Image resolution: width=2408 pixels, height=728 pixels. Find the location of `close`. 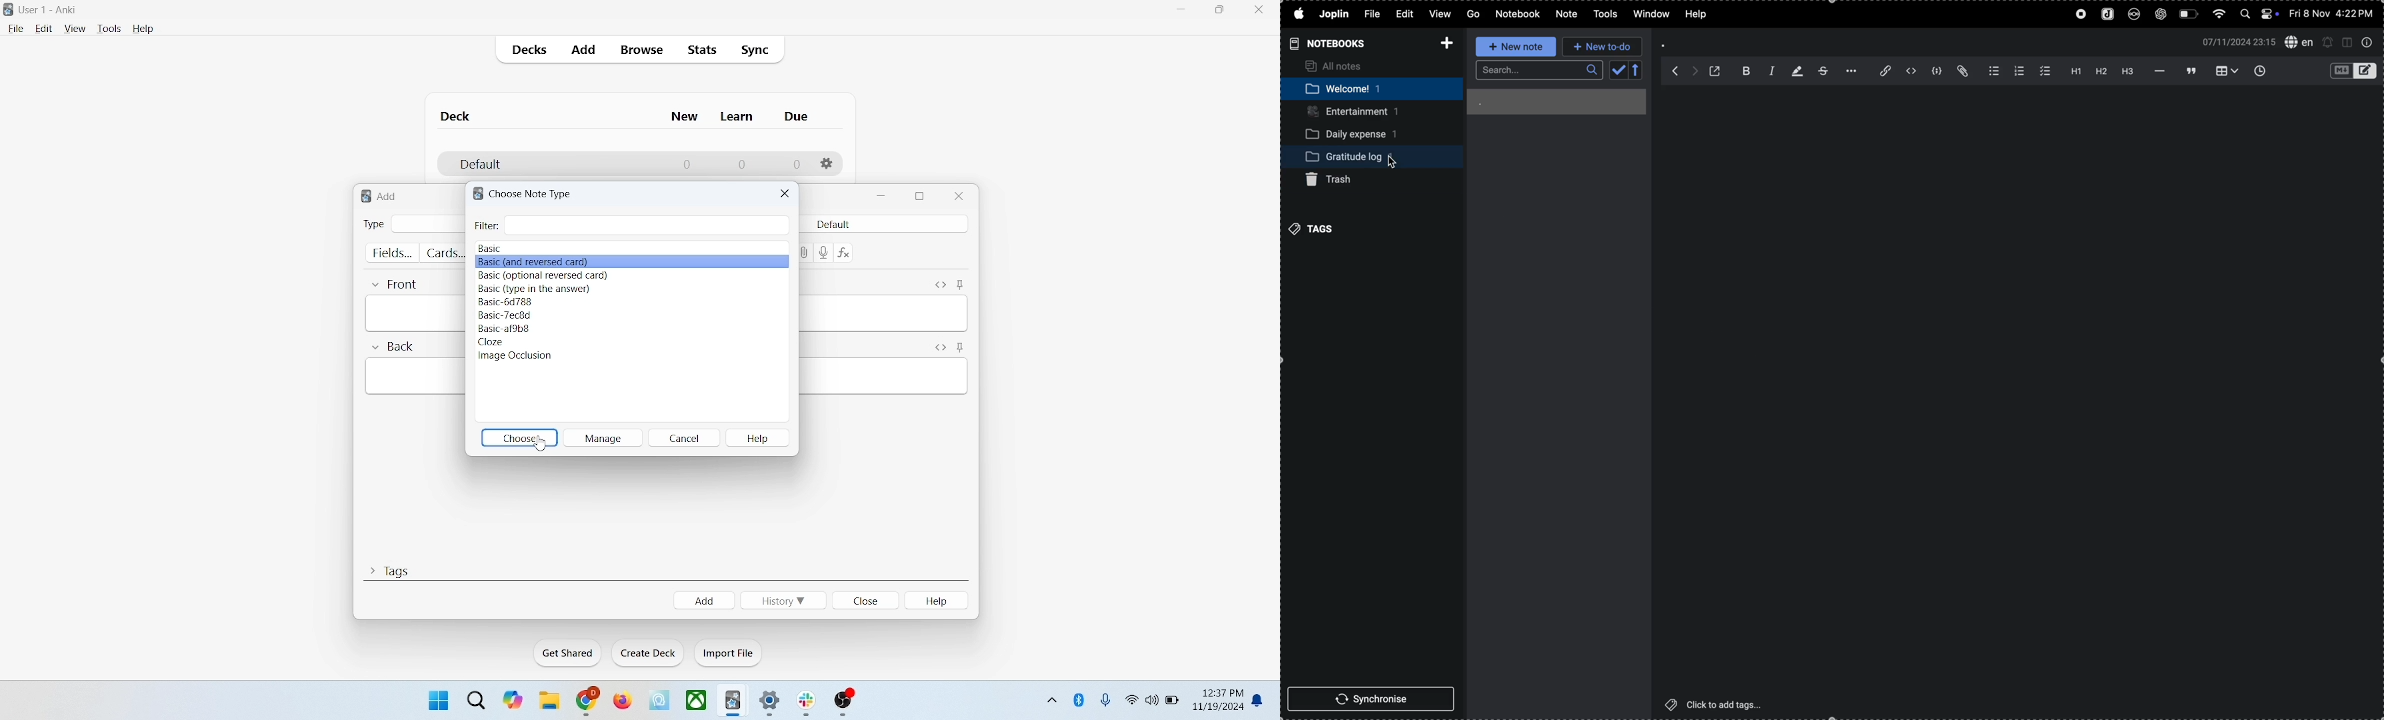

close is located at coordinates (1263, 12).